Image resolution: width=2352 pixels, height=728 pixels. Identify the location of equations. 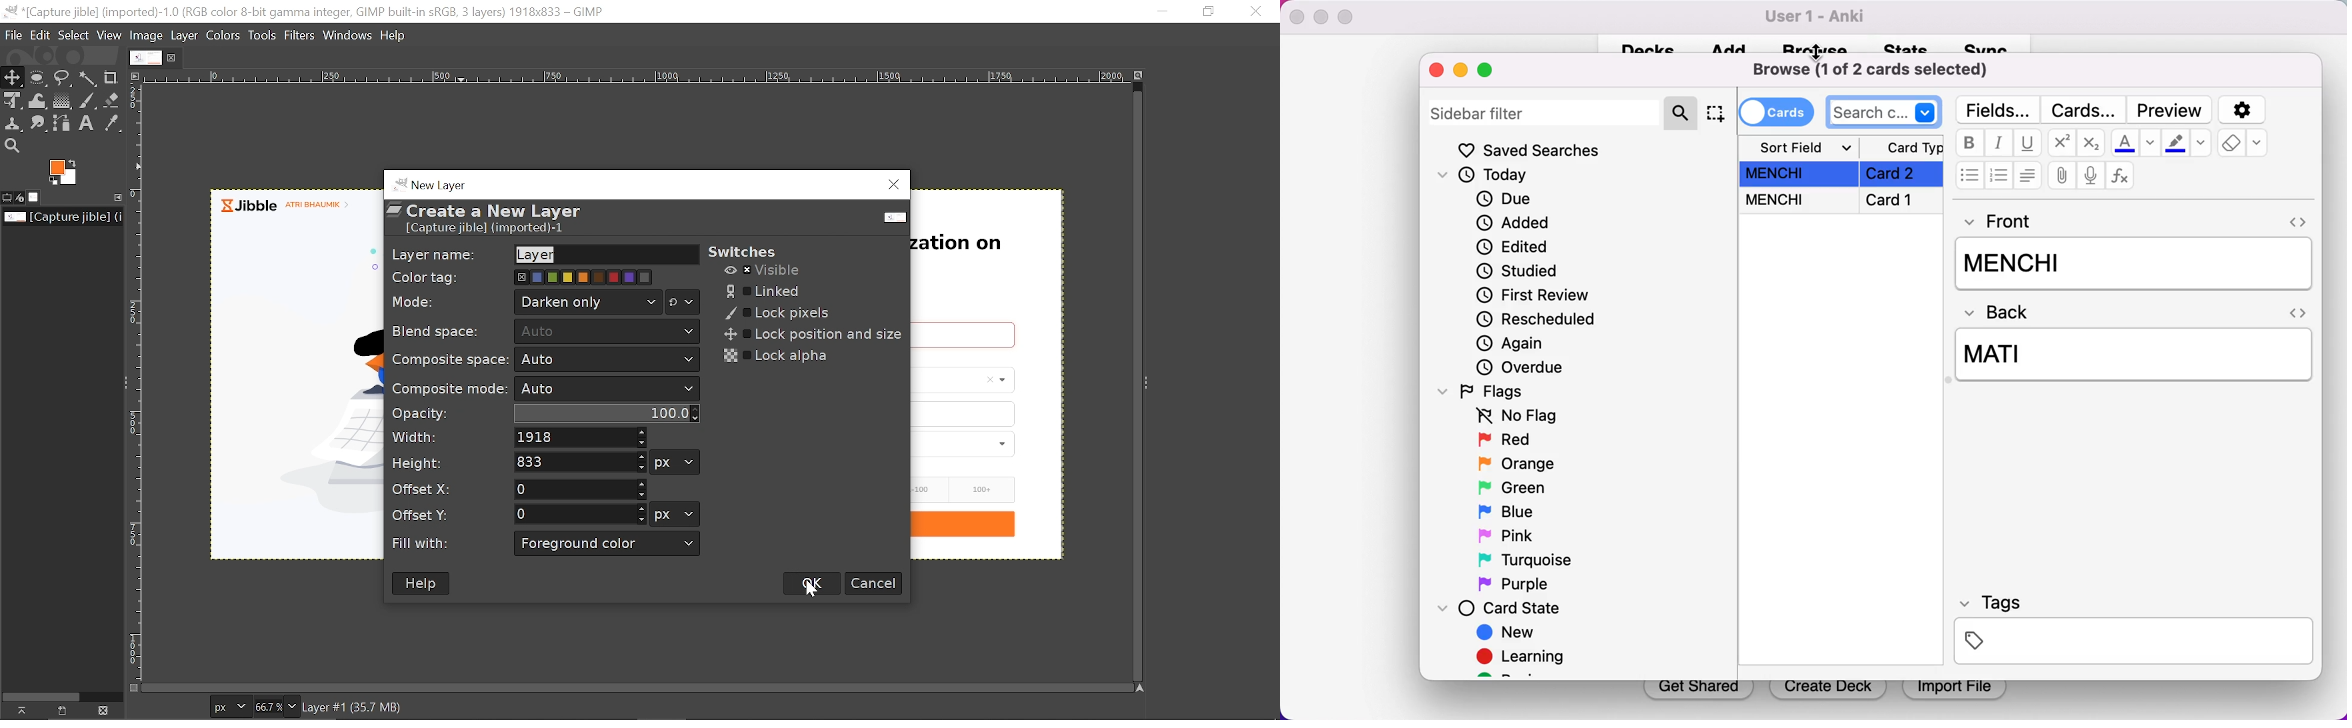
(2123, 176).